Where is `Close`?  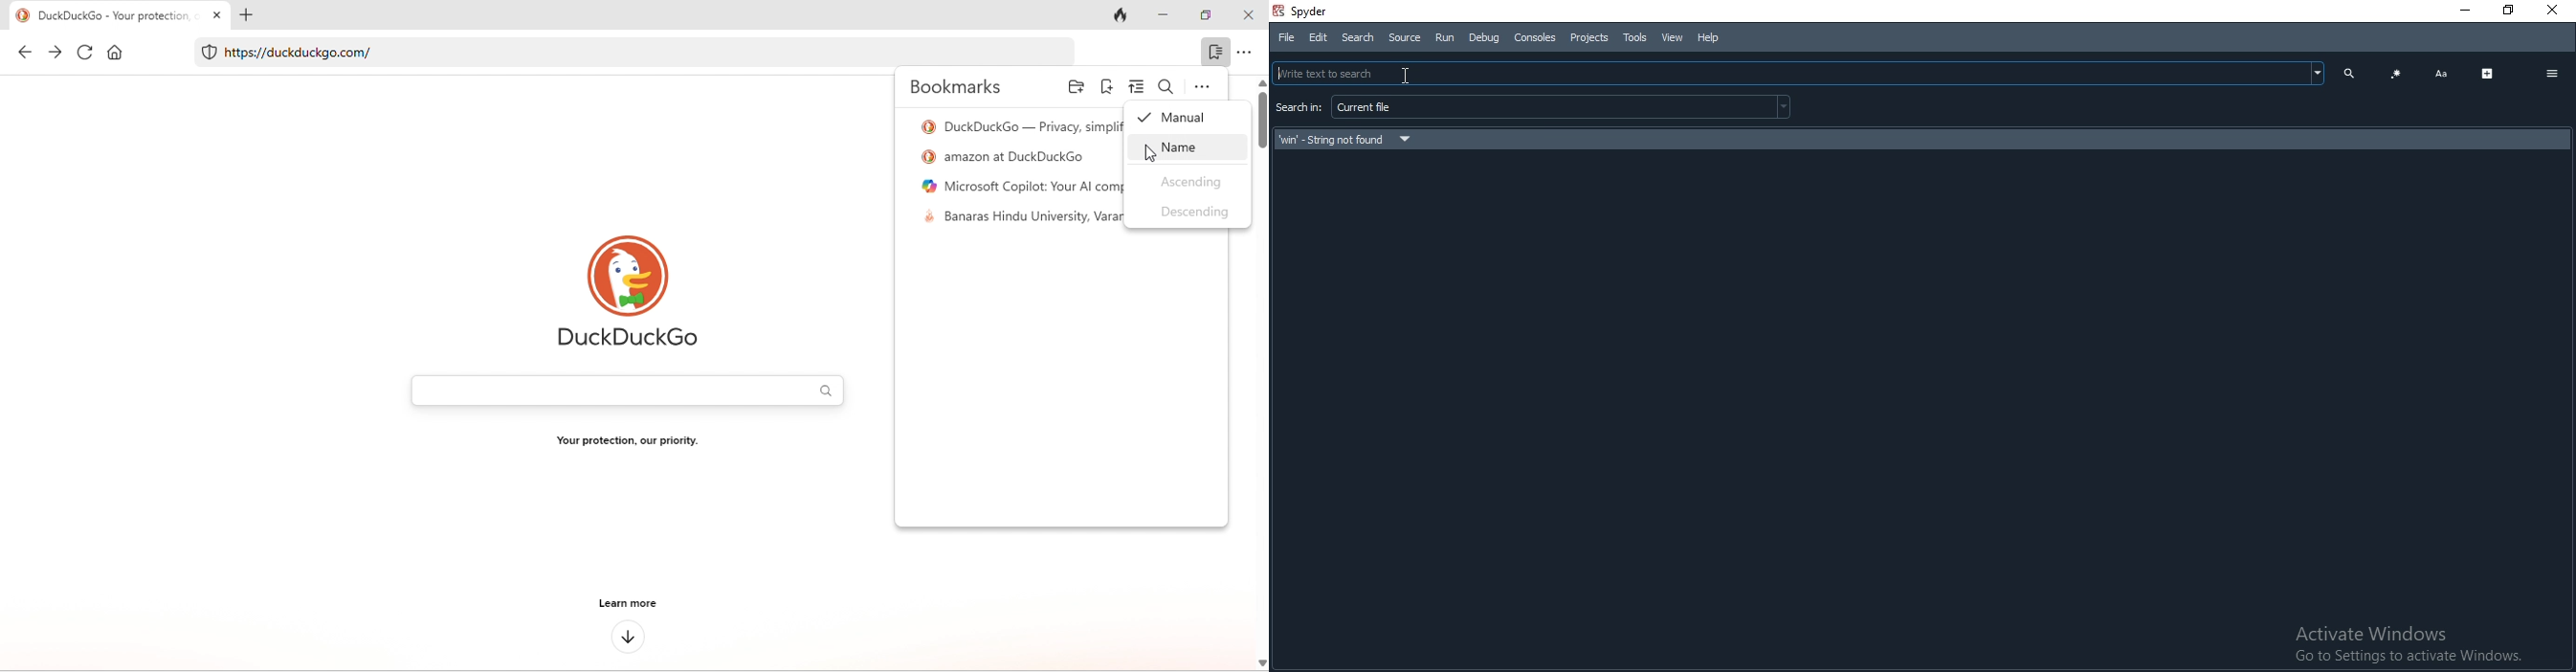 Close is located at coordinates (2552, 9).